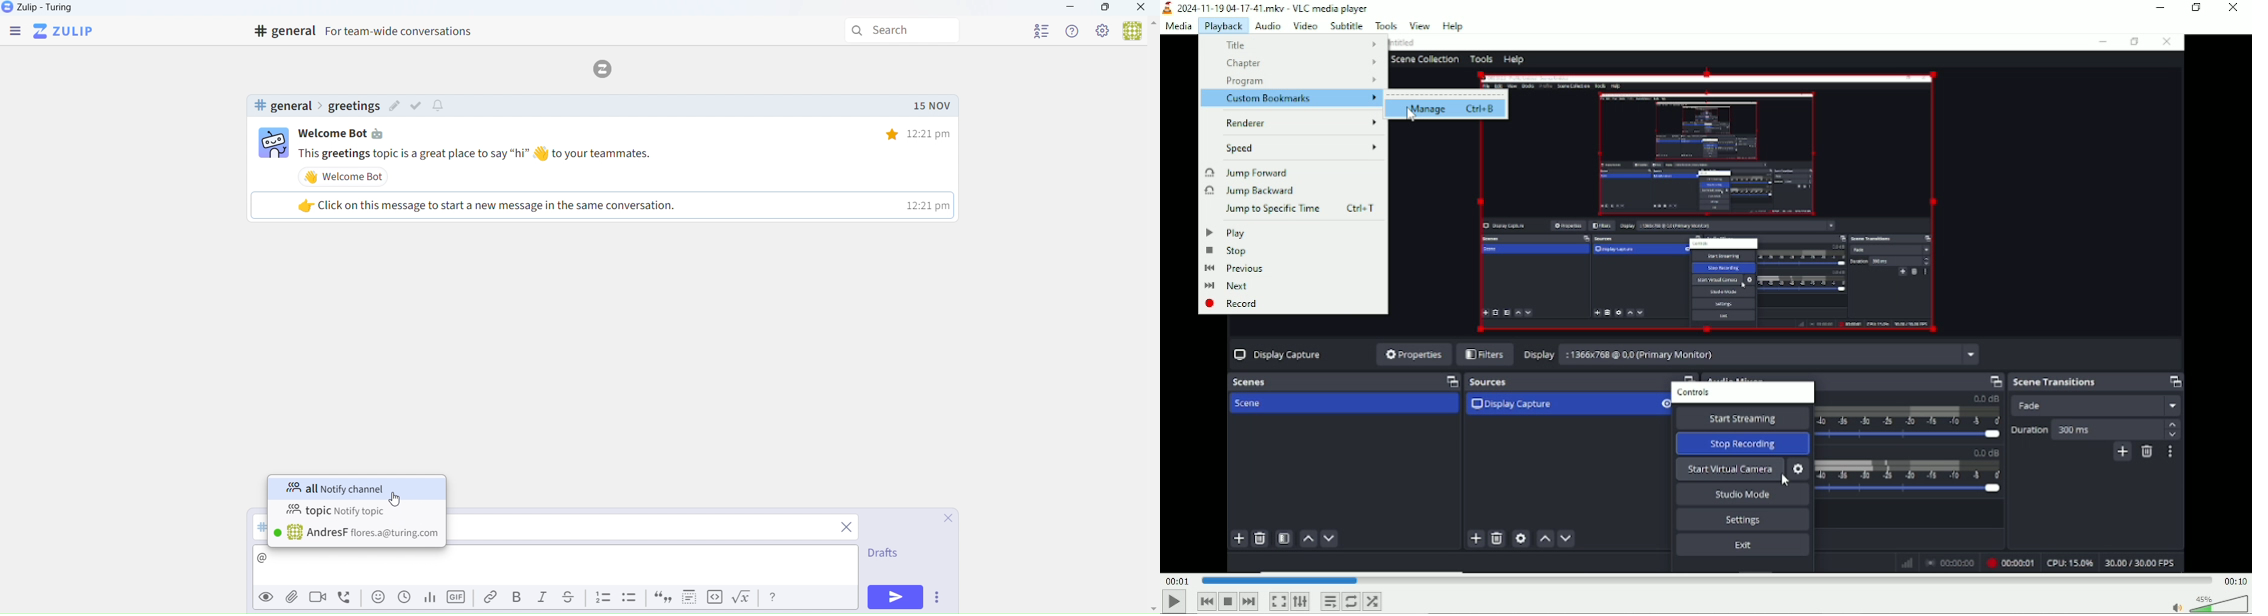 The image size is (2268, 616). I want to click on List, so click(603, 598).